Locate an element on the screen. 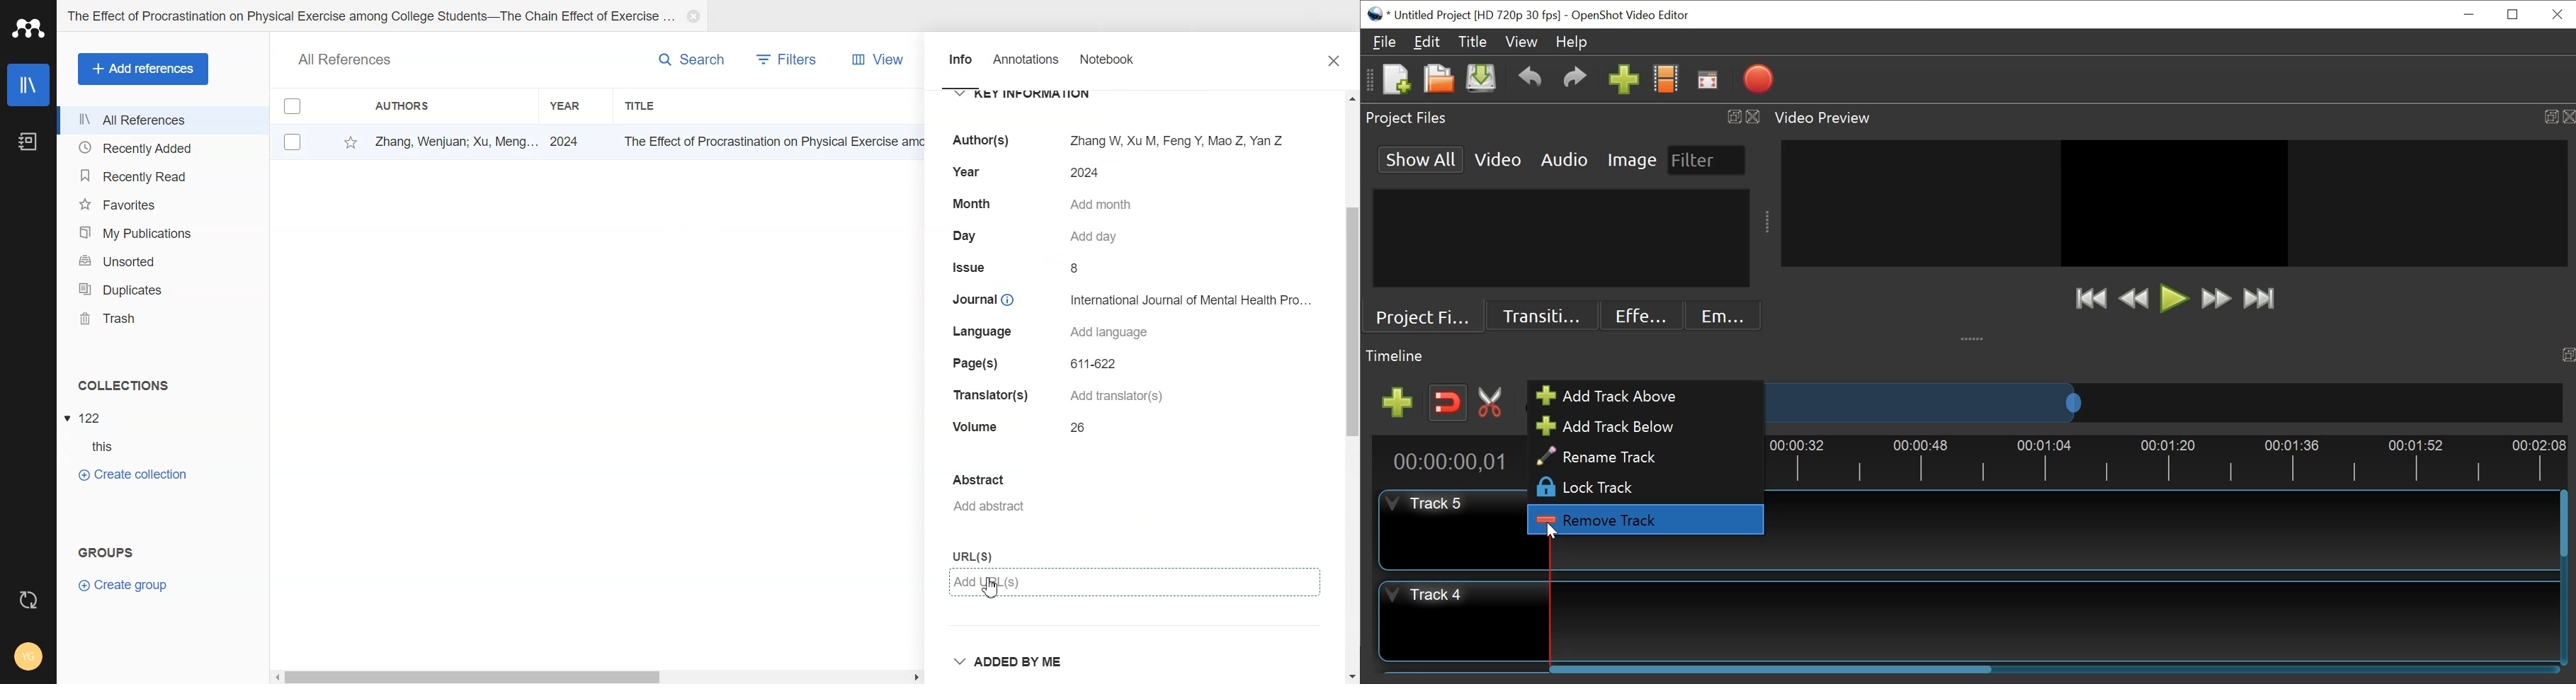 This screenshot has height=700, width=2576. Author(s) Zhang W, XuM, FengY, Mao Z, Yan Z is located at coordinates (1112, 139).